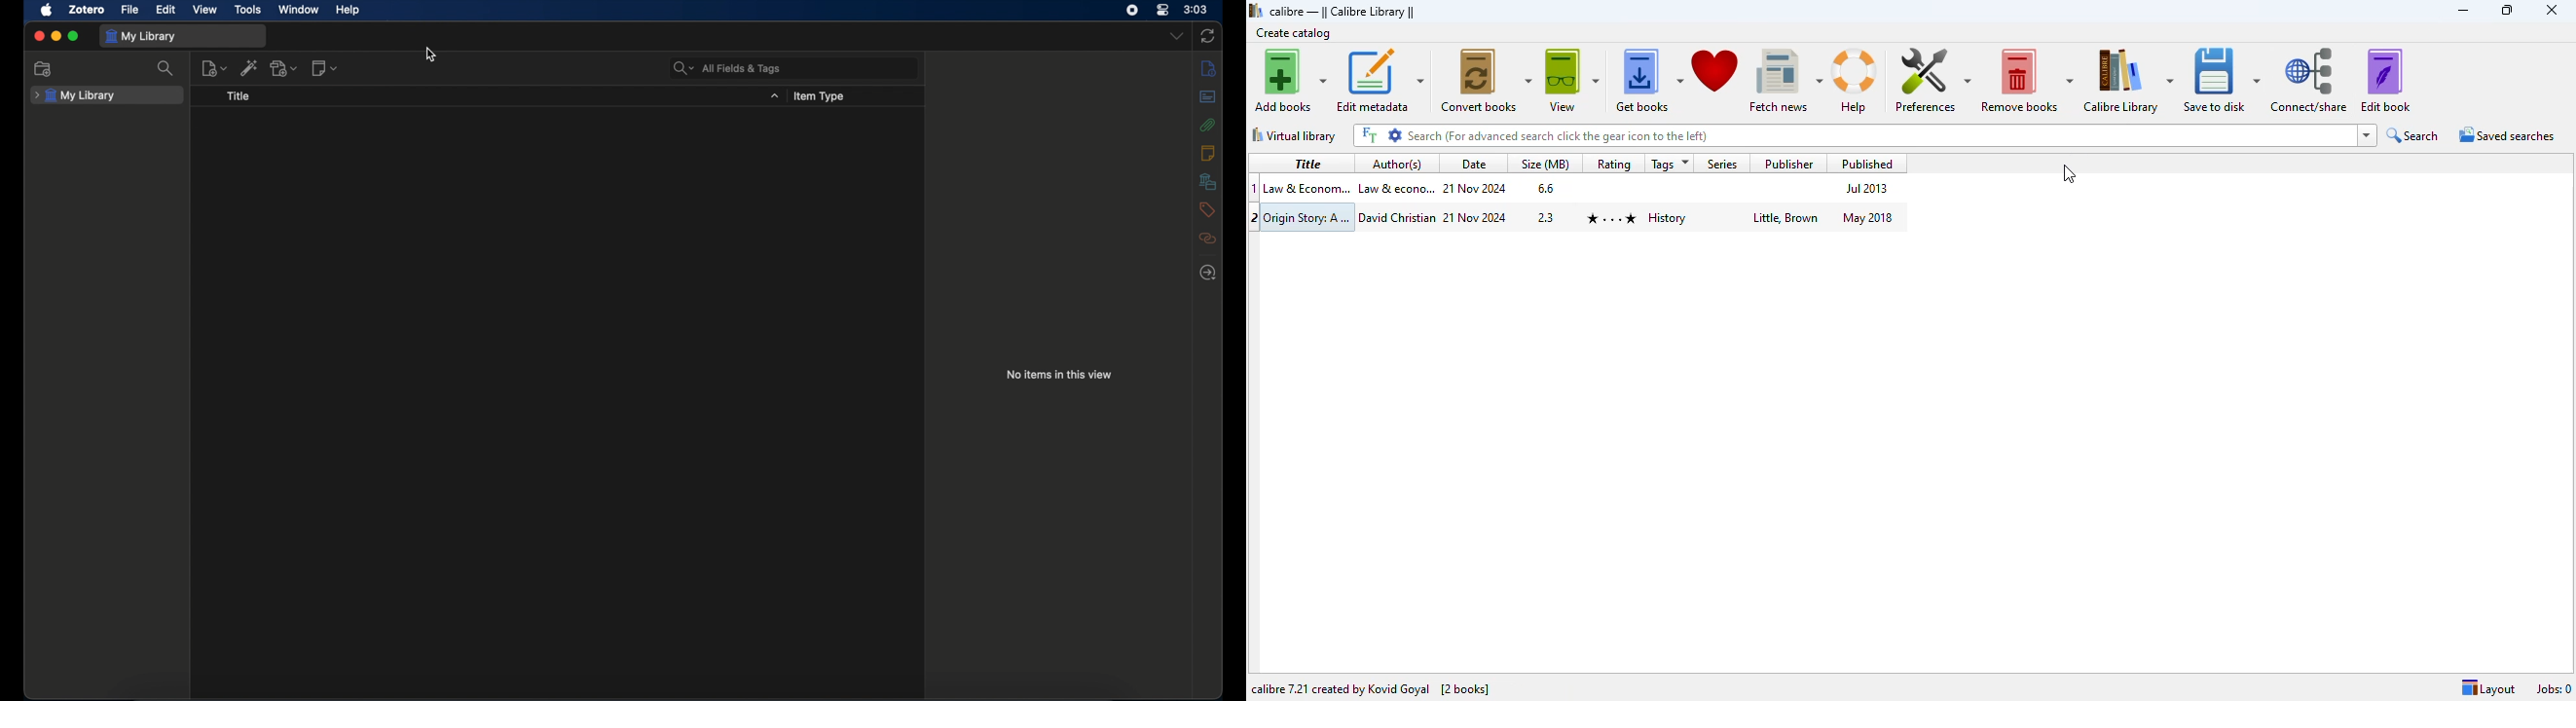 Image resolution: width=2576 pixels, height=728 pixels. What do you see at coordinates (45, 69) in the screenshot?
I see `new collection` at bounding box center [45, 69].